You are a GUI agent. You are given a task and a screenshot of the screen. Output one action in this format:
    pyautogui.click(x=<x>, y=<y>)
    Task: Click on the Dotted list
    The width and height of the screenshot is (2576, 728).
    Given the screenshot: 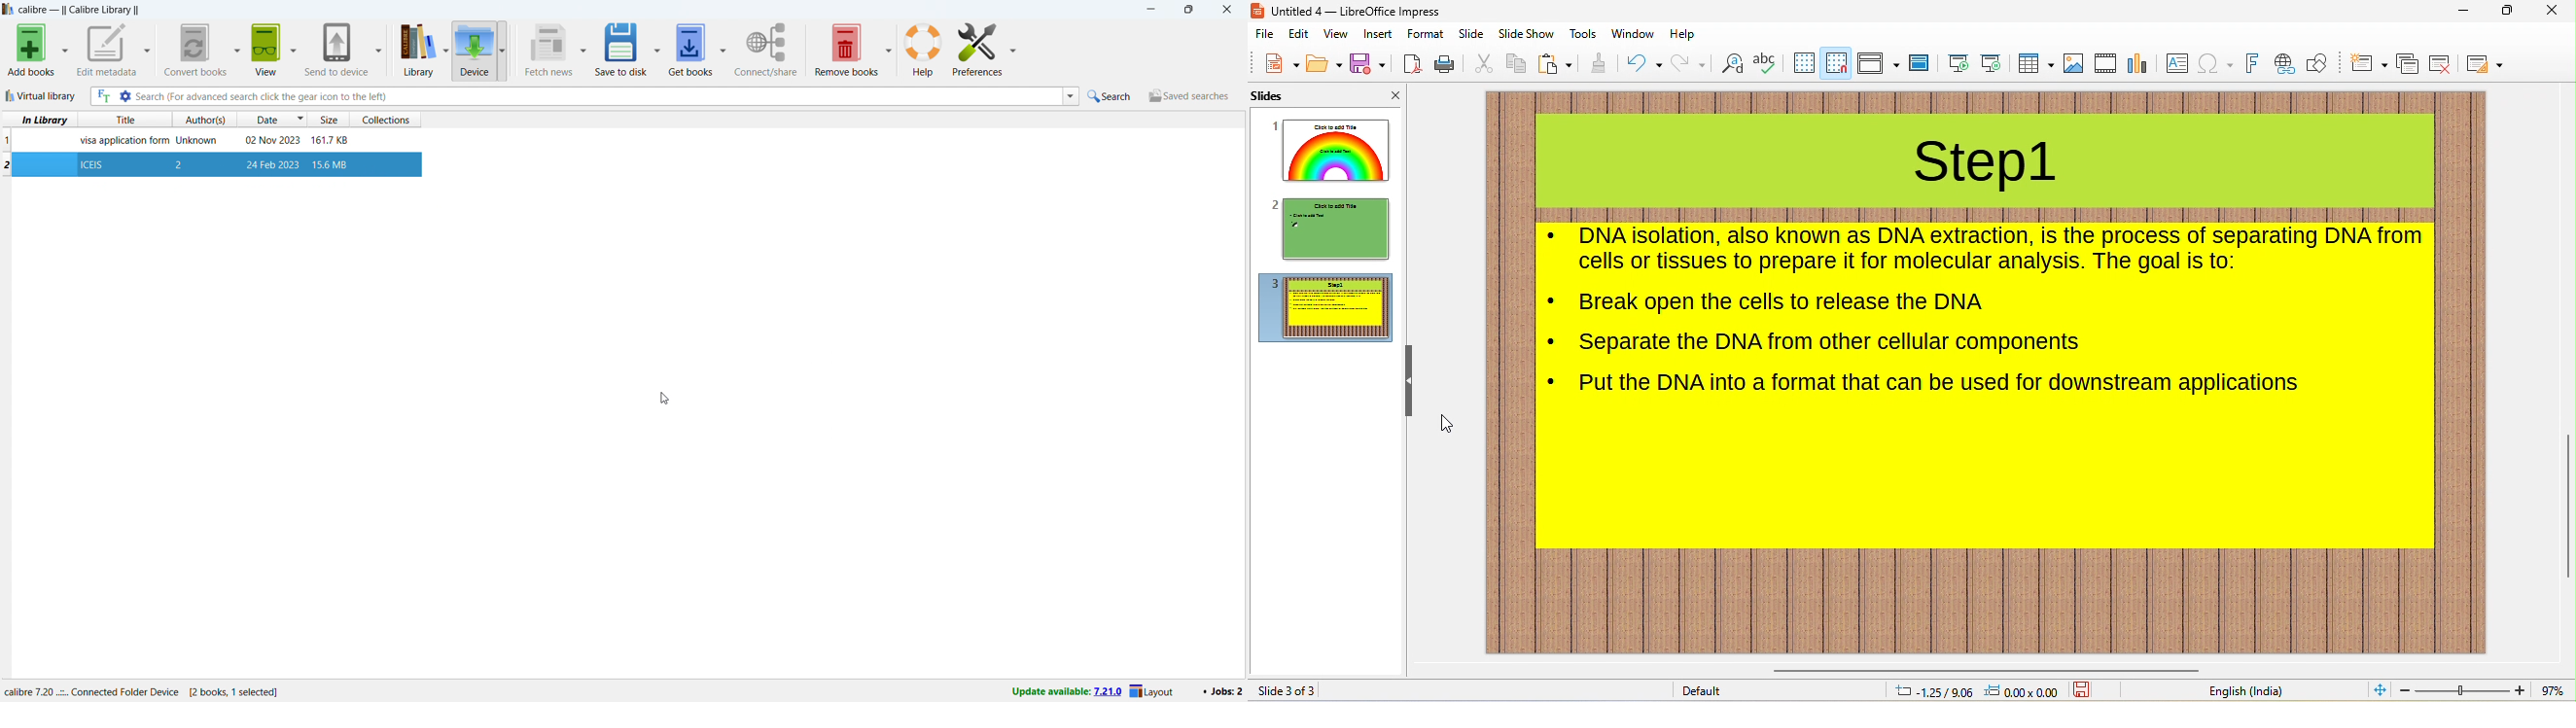 What is the action you would take?
    pyautogui.click(x=1553, y=235)
    